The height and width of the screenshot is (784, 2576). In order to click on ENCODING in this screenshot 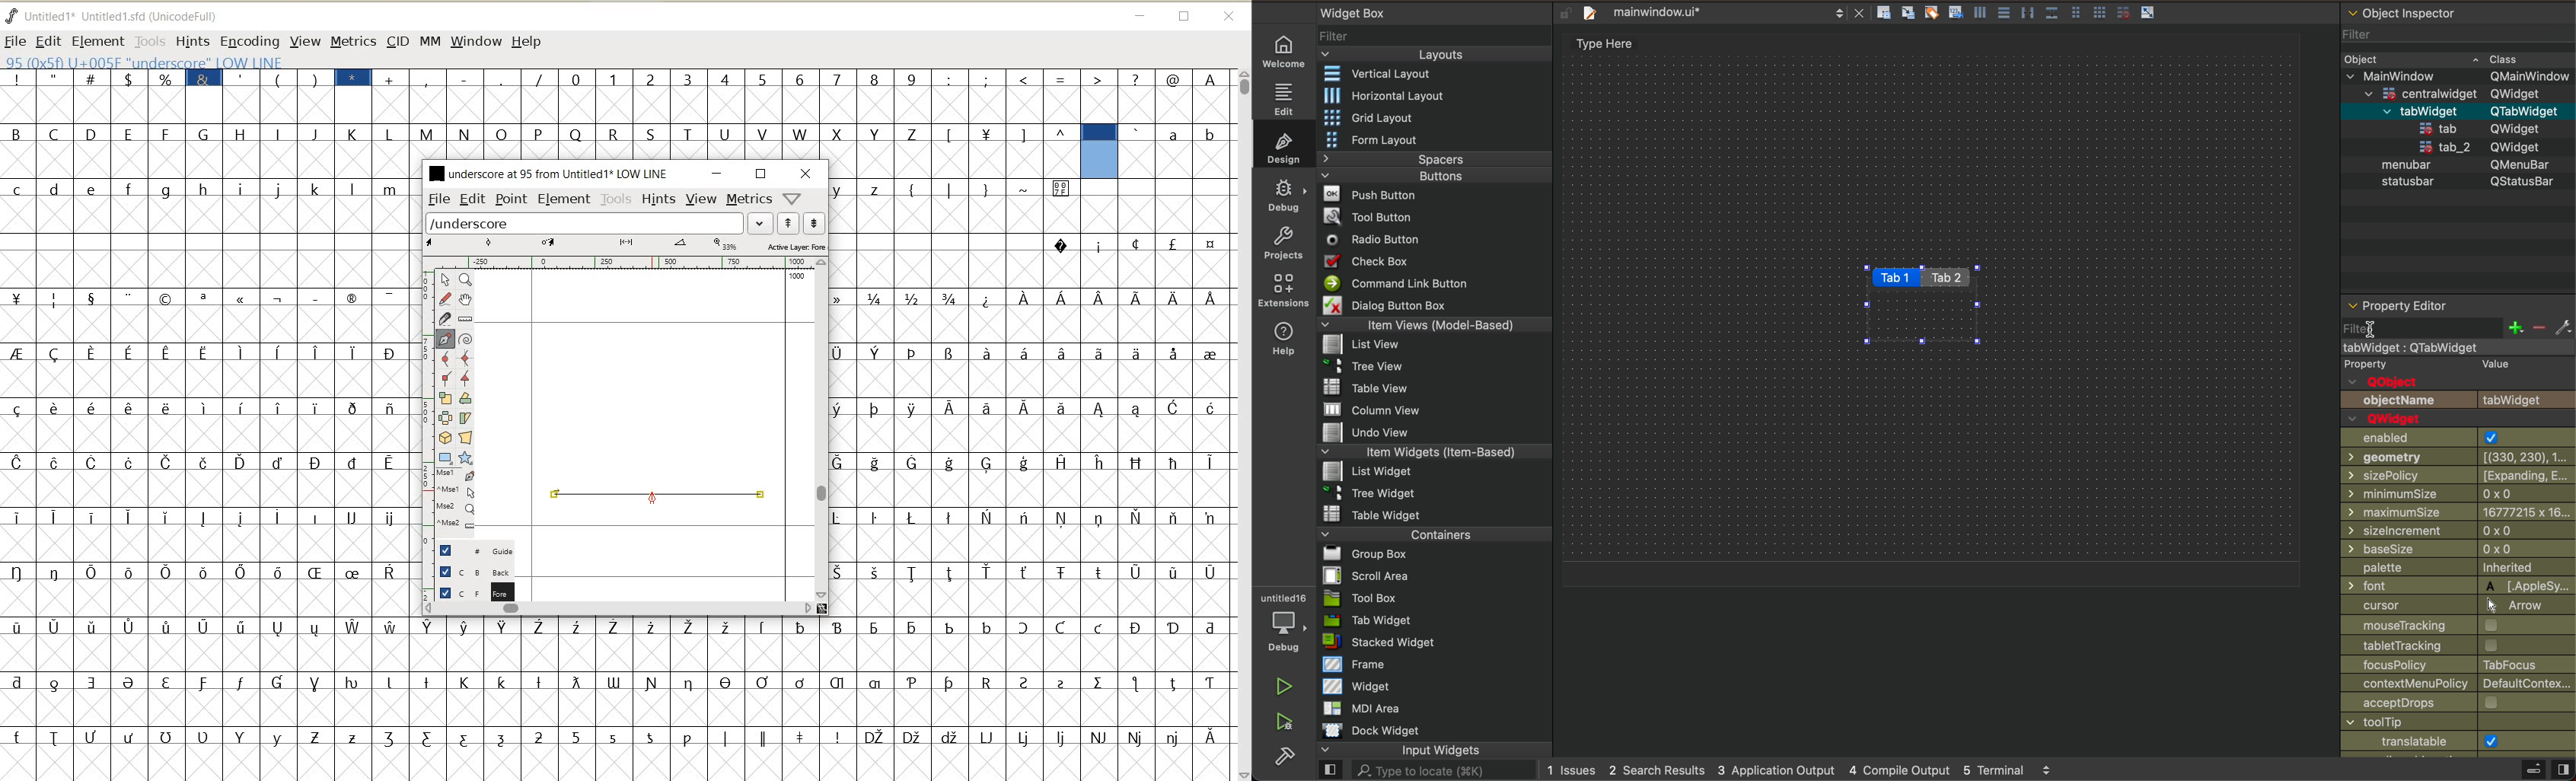, I will do `click(249, 42)`.